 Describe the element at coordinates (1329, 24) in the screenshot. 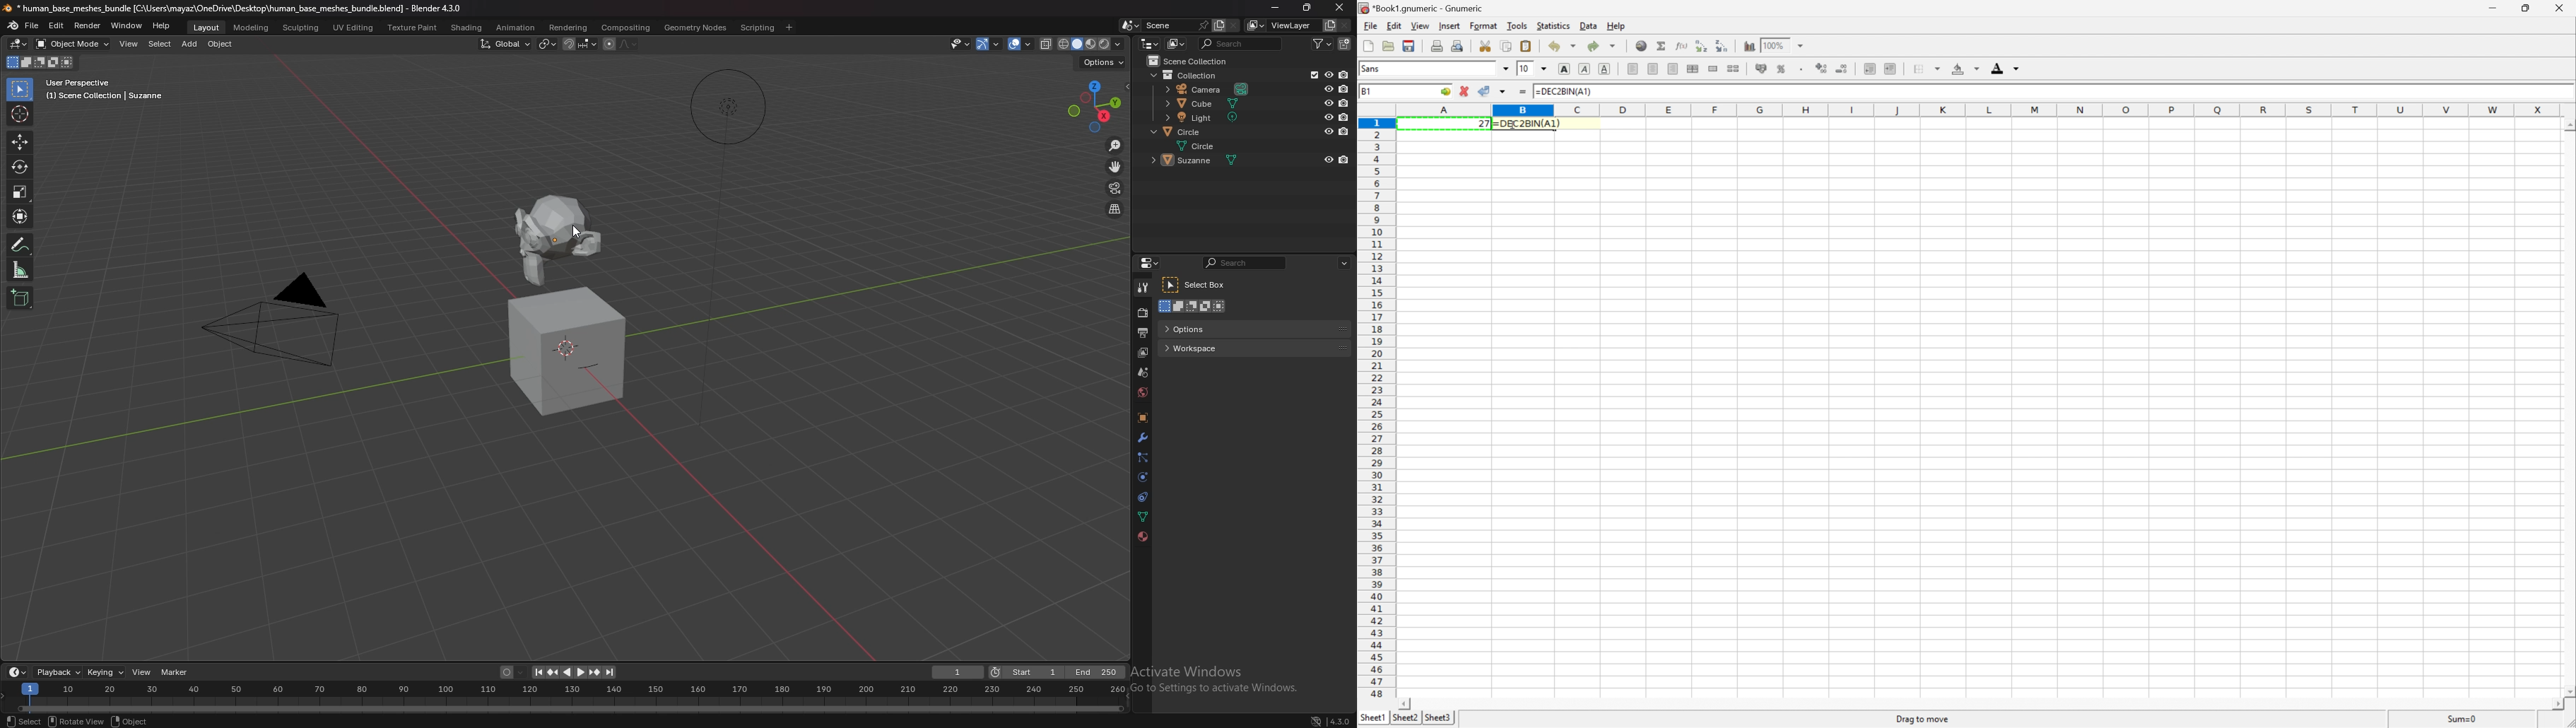

I see `add view layer` at that location.